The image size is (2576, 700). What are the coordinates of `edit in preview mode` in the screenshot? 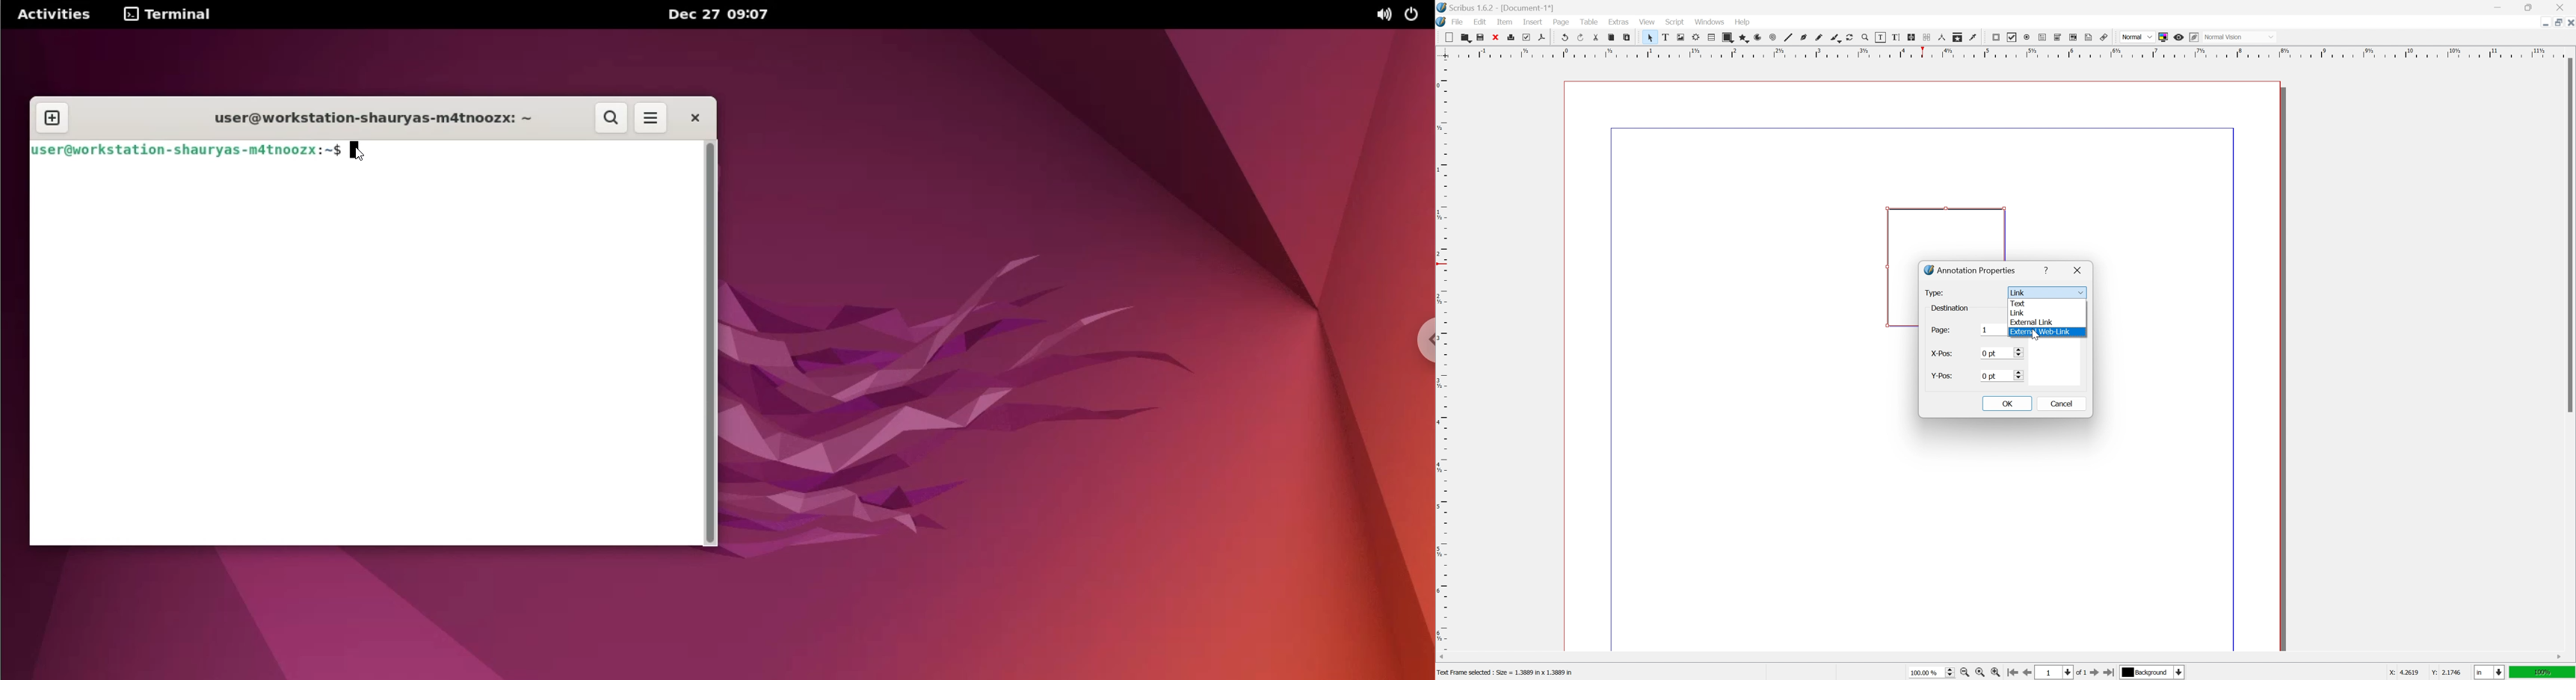 It's located at (2194, 37).